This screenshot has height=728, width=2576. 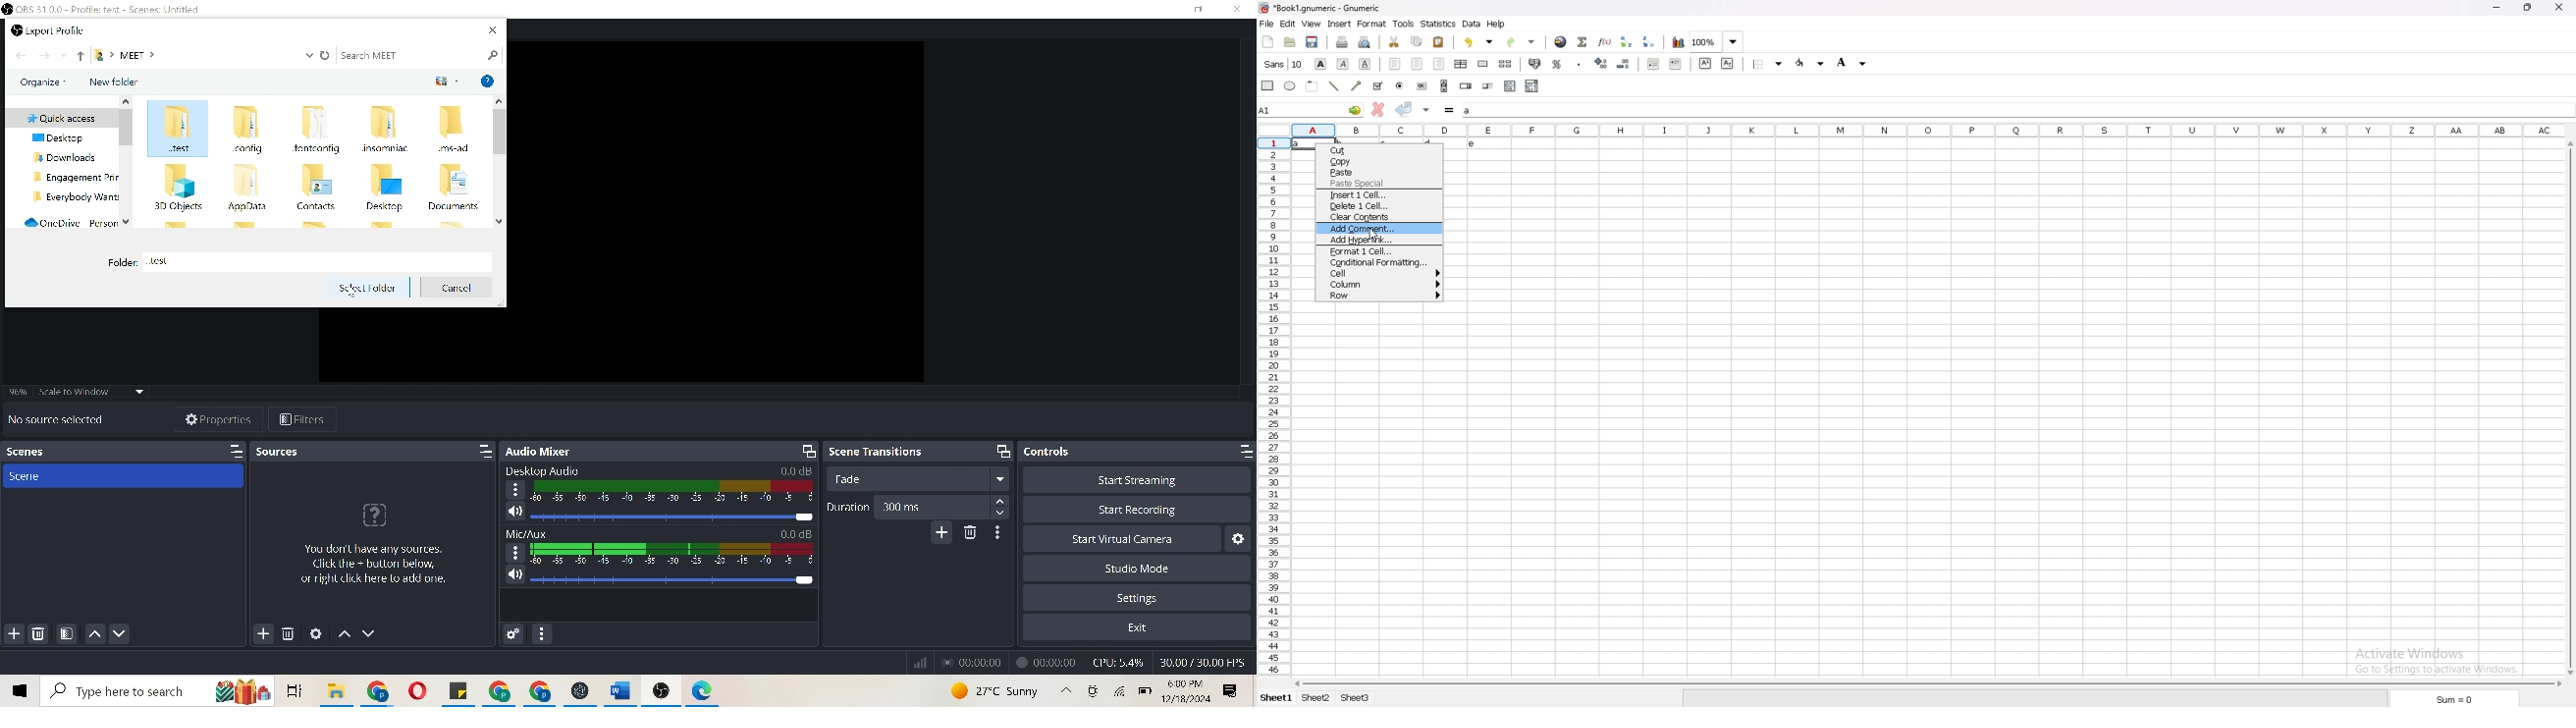 I want to click on filters, so click(x=310, y=417).